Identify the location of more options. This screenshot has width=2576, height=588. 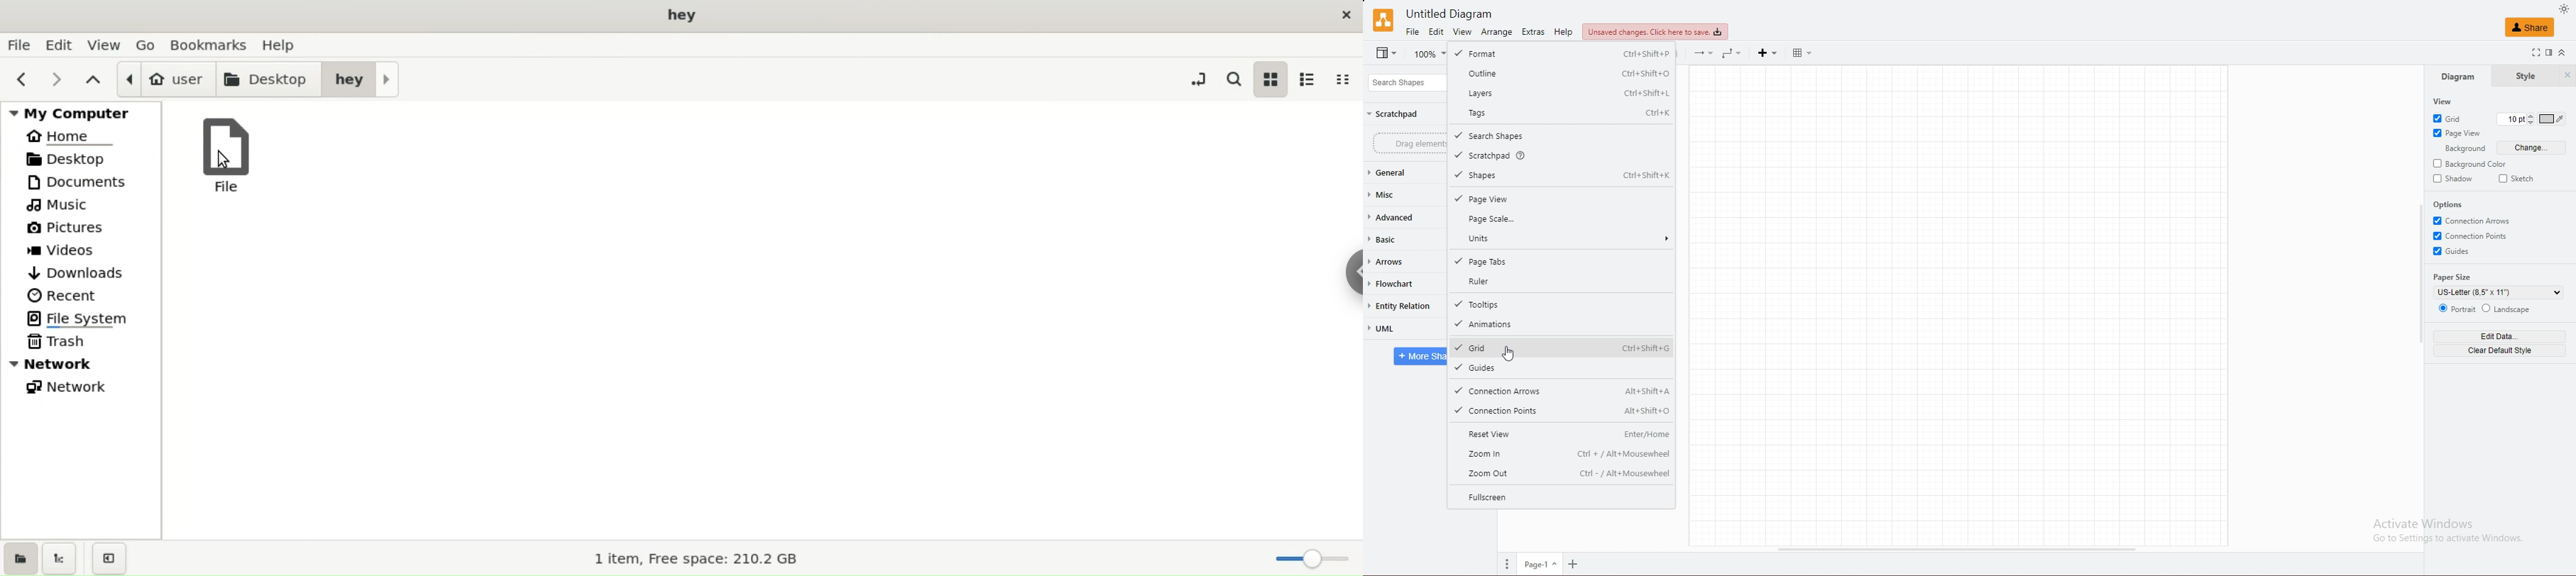
(1503, 563).